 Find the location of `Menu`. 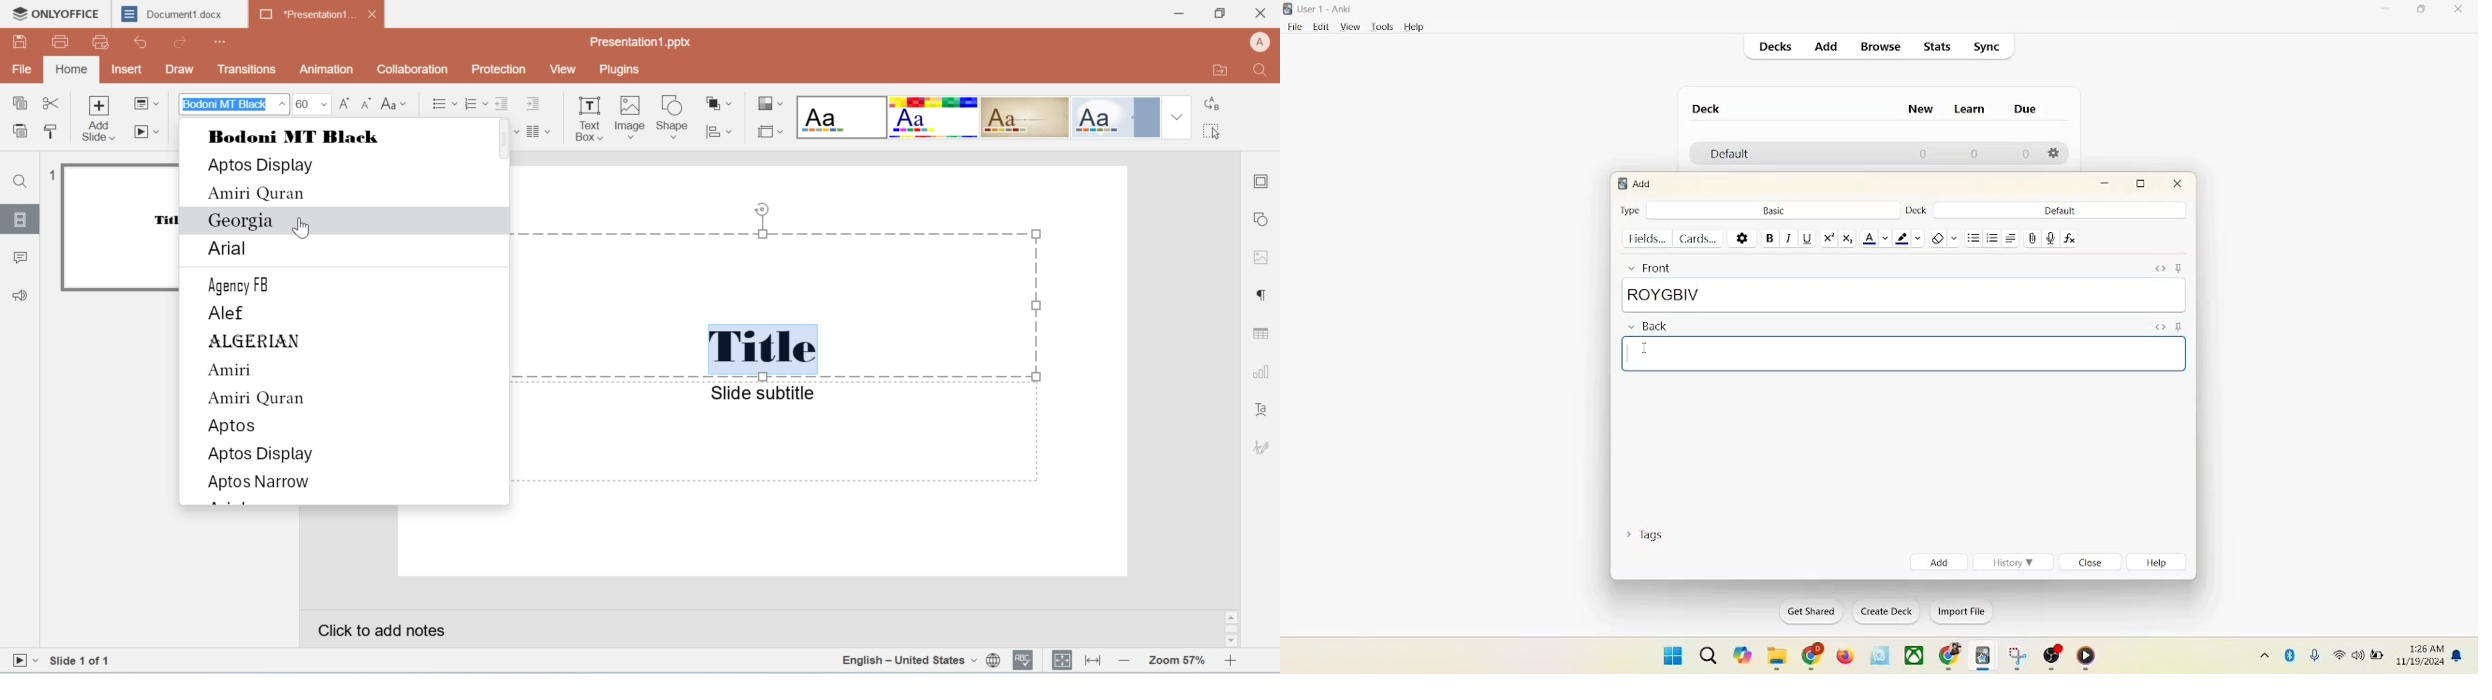

Menu is located at coordinates (222, 42).